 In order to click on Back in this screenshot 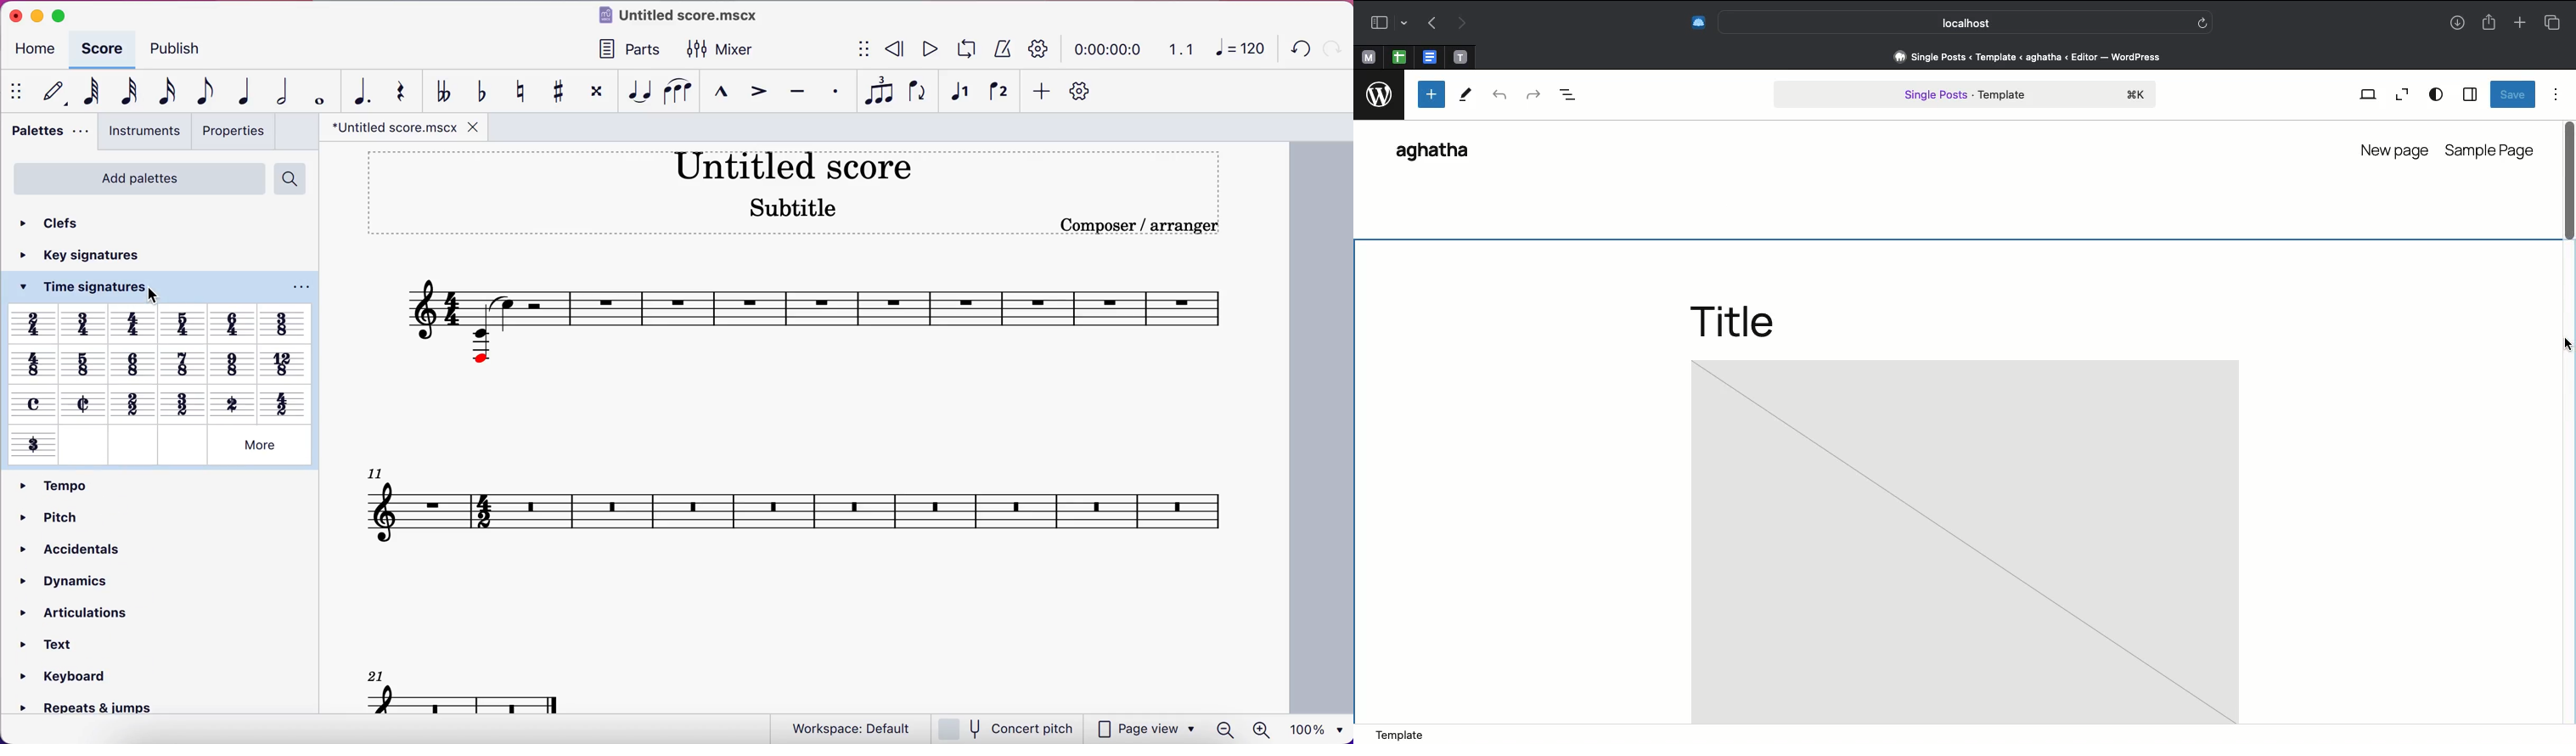, I will do `click(1431, 24)`.